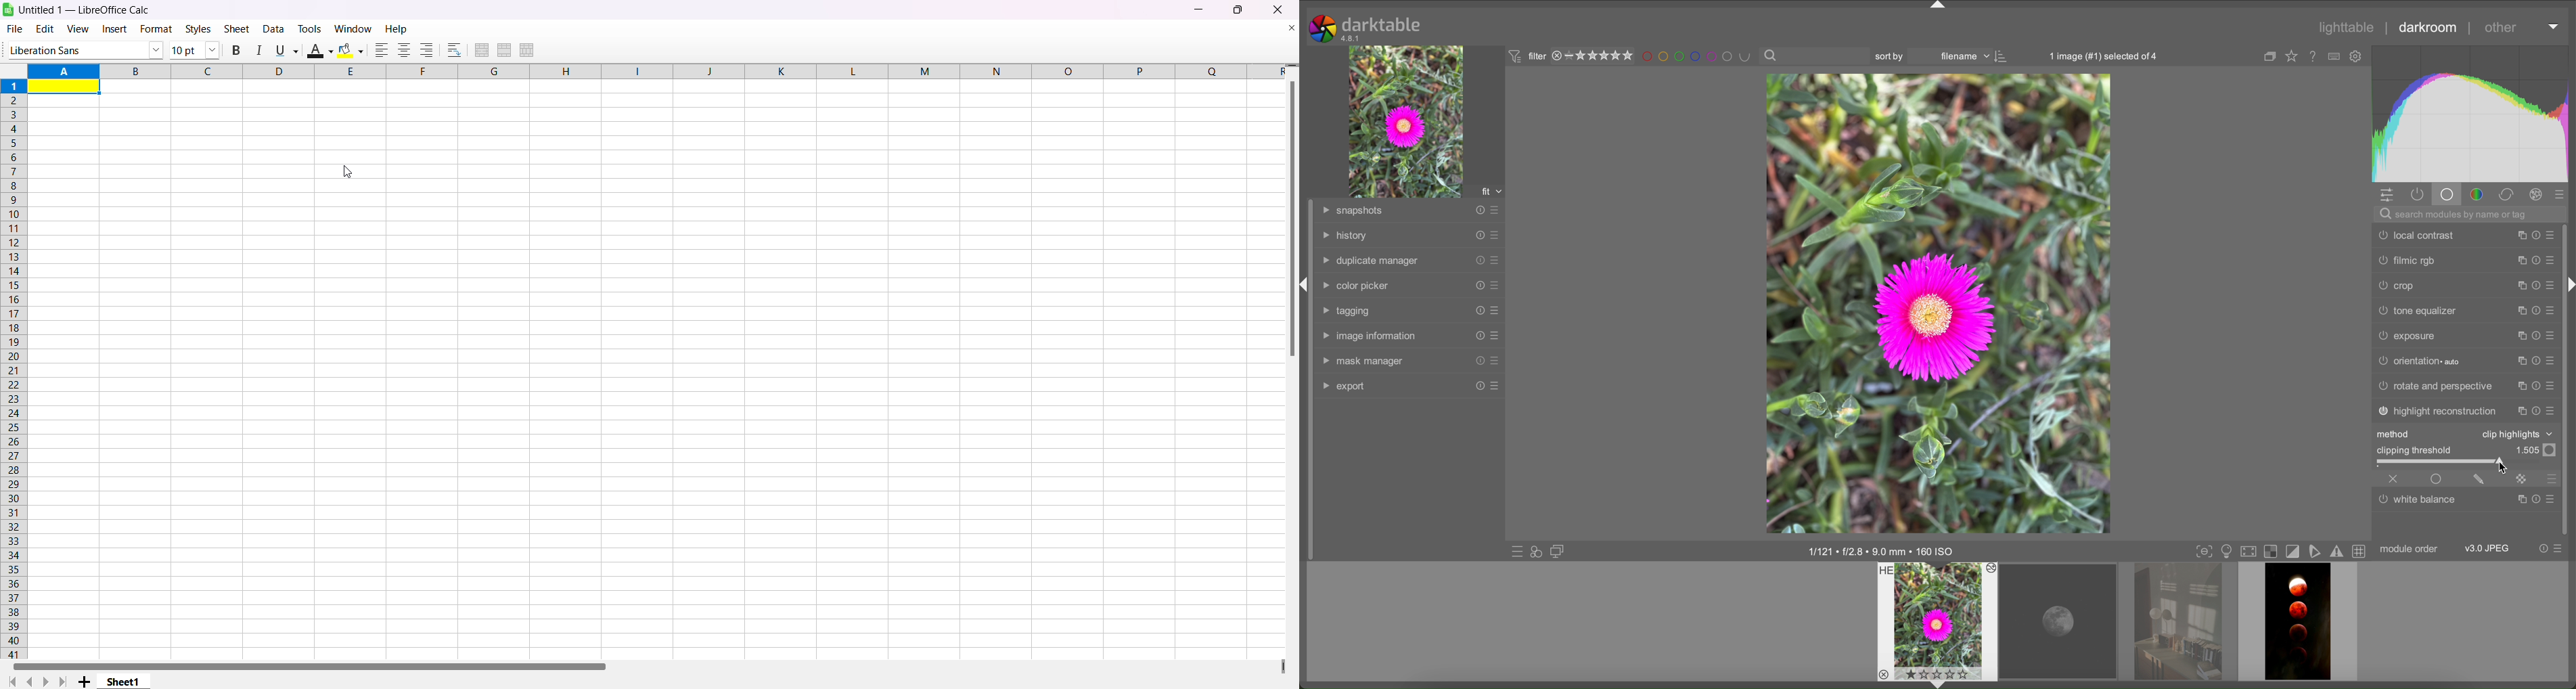 The height and width of the screenshot is (700, 2576). What do you see at coordinates (2410, 549) in the screenshot?
I see `module order` at bounding box center [2410, 549].